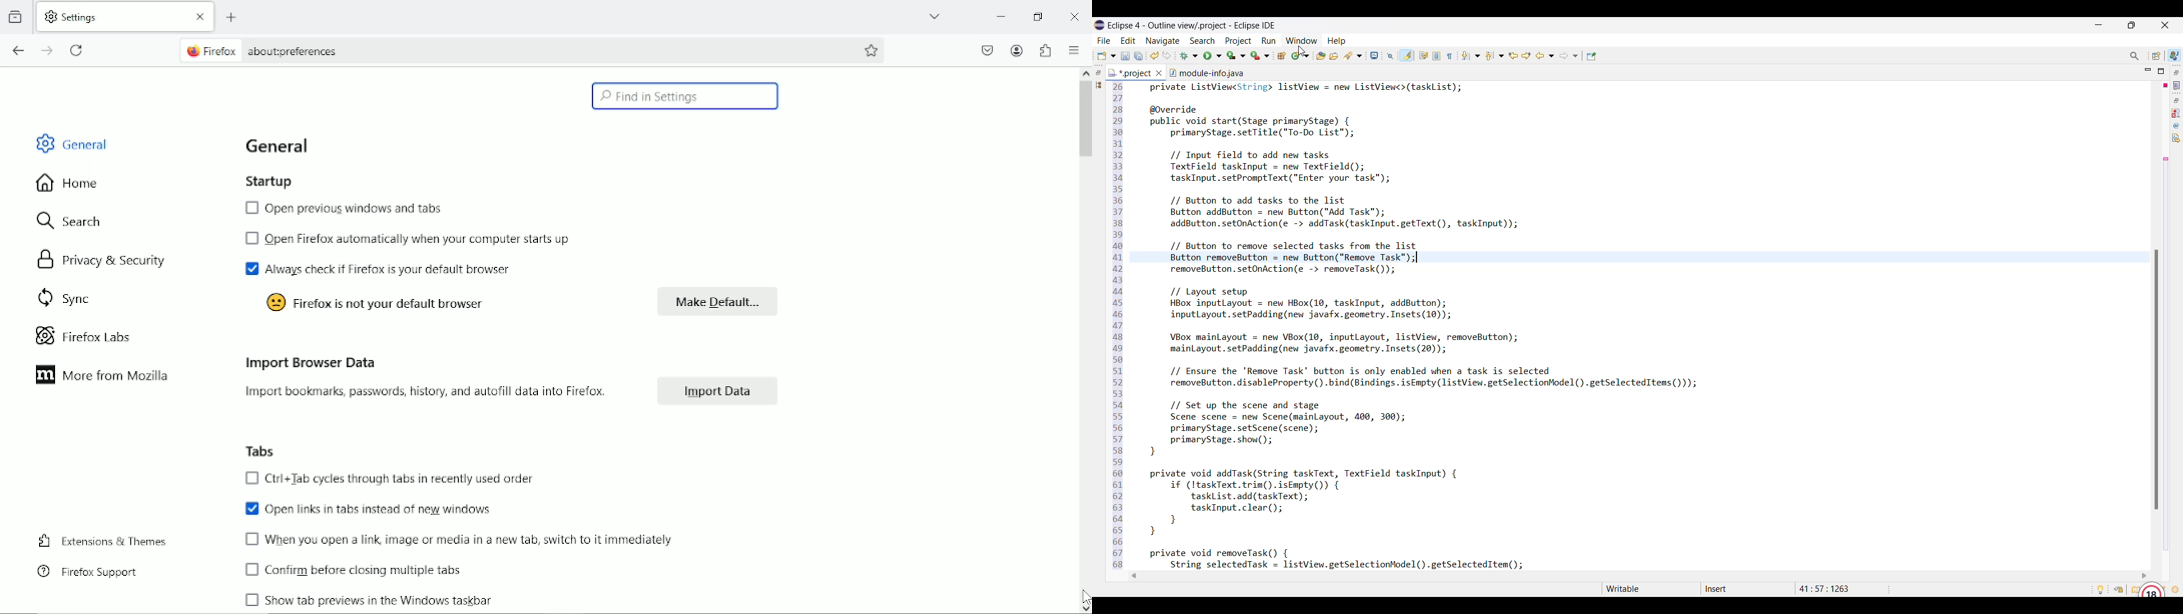 Image resolution: width=2184 pixels, height=616 pixels. What do you see at coordinates (100, 260) in the screenshot?
I see `Privacy & Security` at bounding box center [100, 260].